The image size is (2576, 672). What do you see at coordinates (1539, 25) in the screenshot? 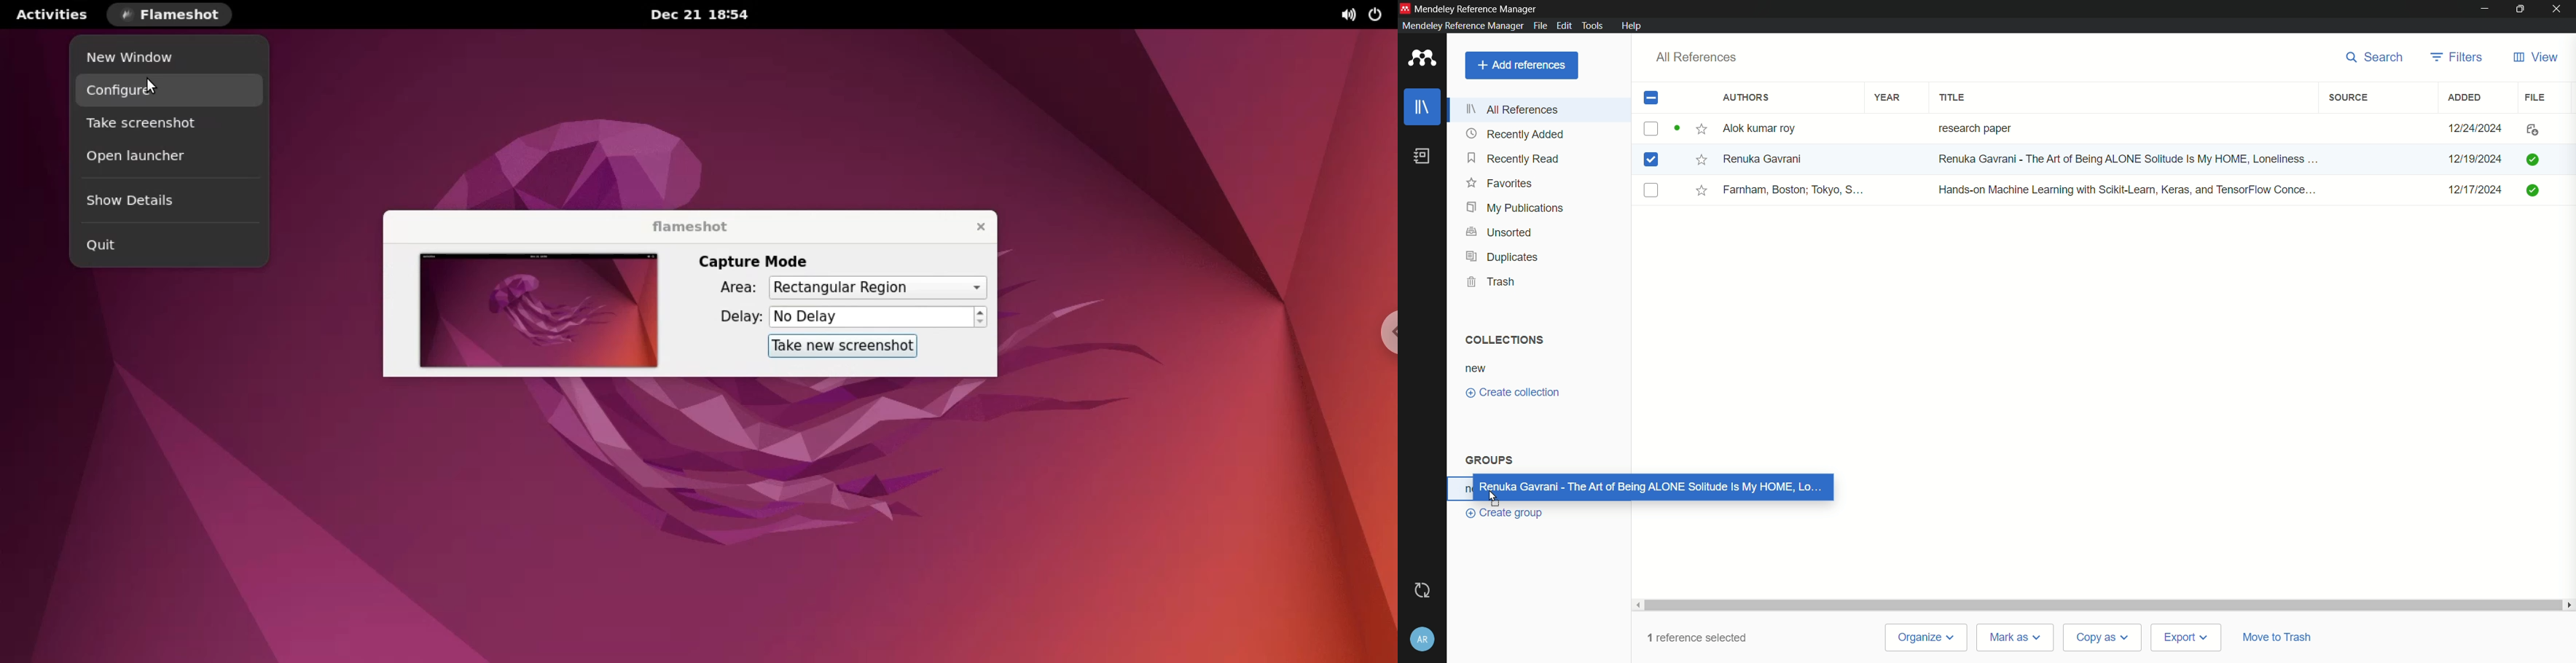
I see `file menu` at bounding box center [1539, 25].